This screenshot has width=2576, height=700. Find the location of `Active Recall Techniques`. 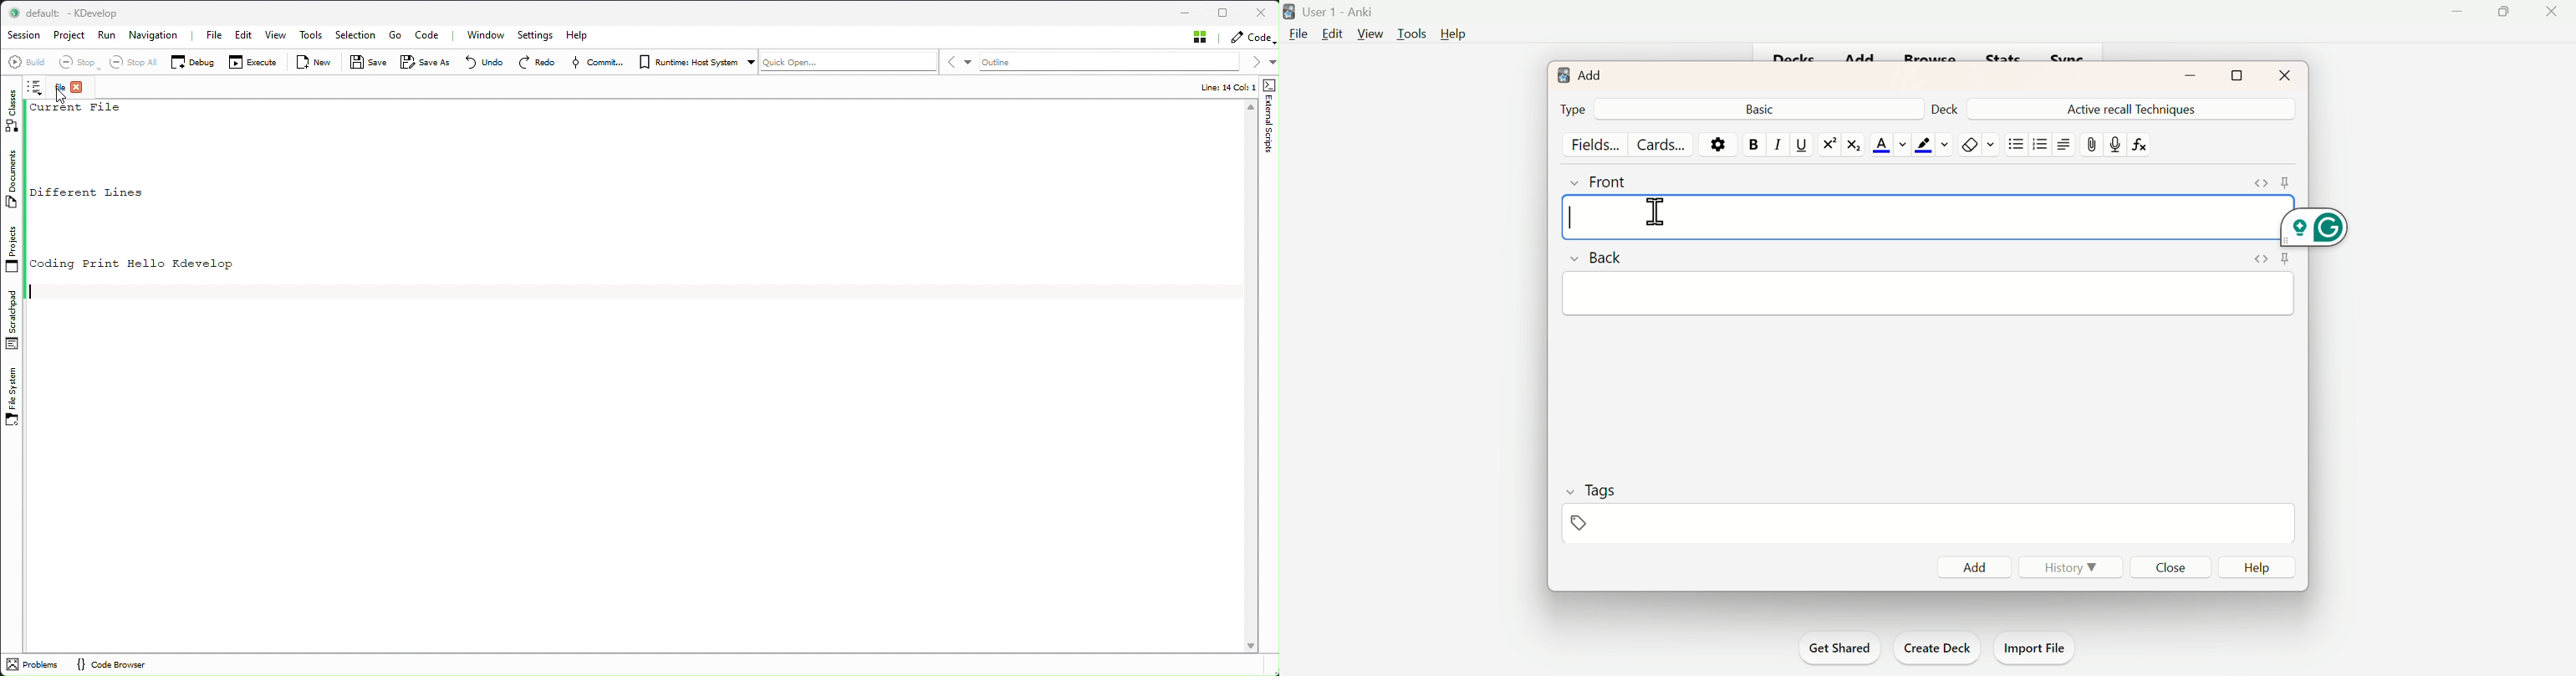

Active Recall Techniques is located at coordinates (2135, 107).